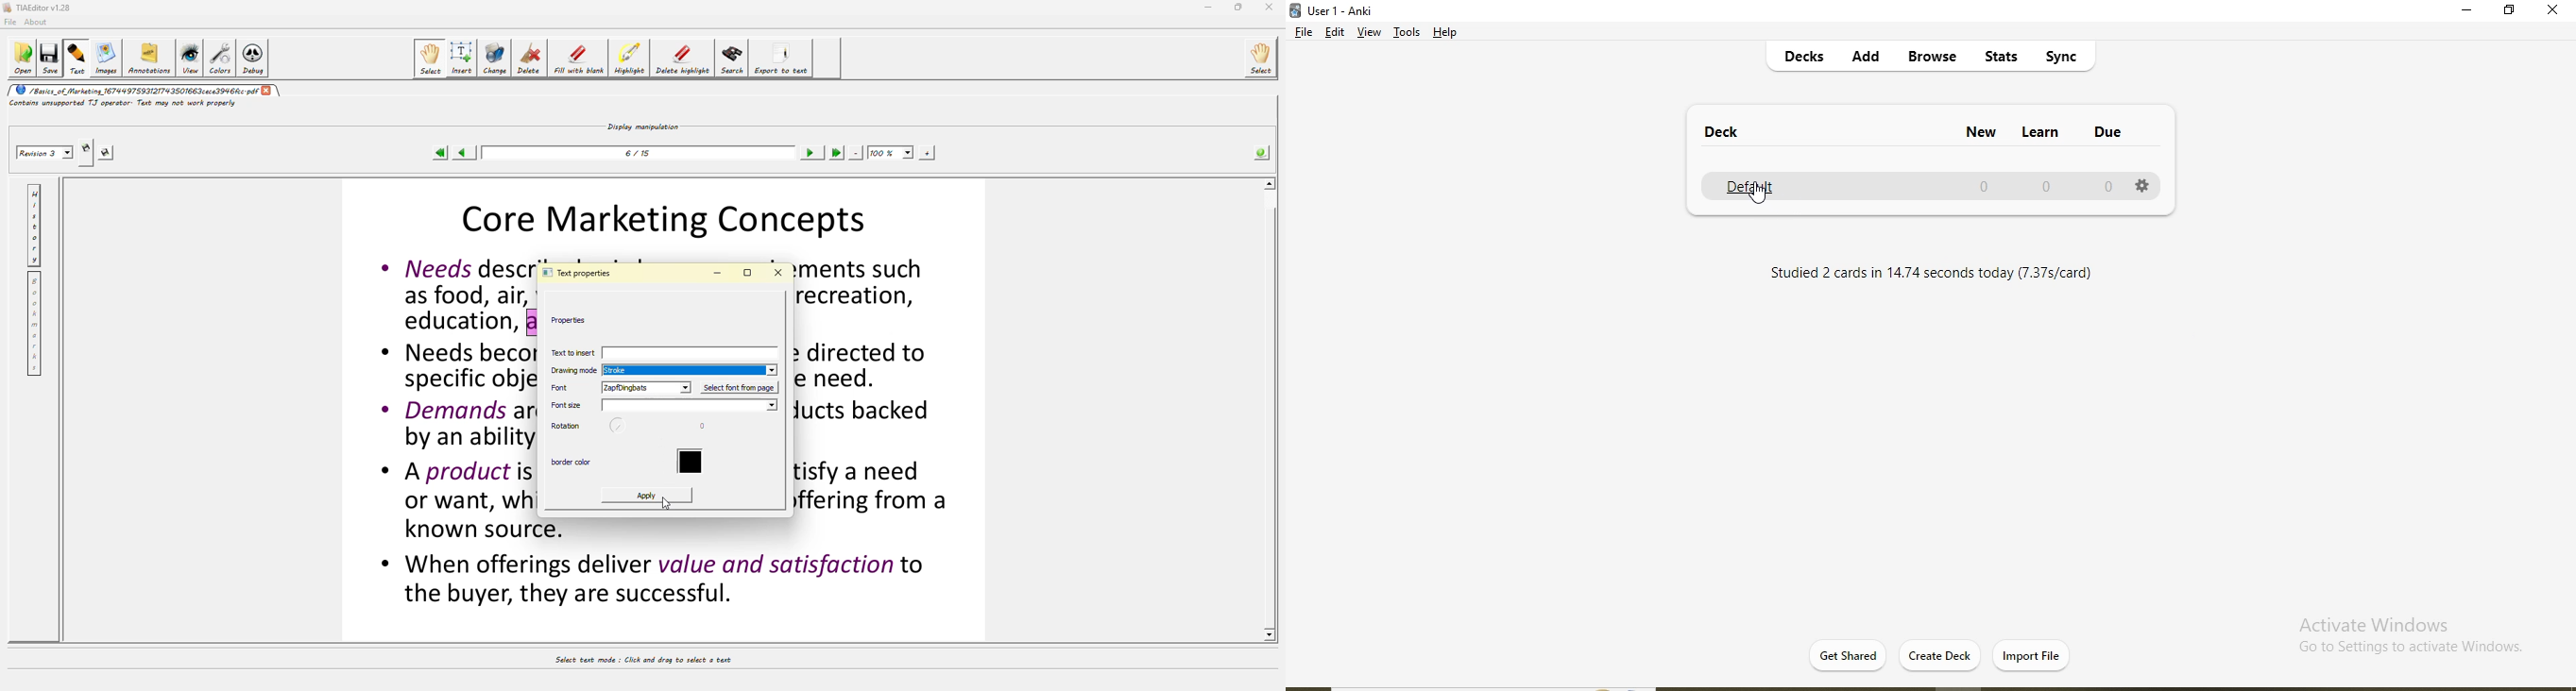  What do you see at coordinates (9, 23) in the screenshot?
I see `file` at bounding box center [9, 23].